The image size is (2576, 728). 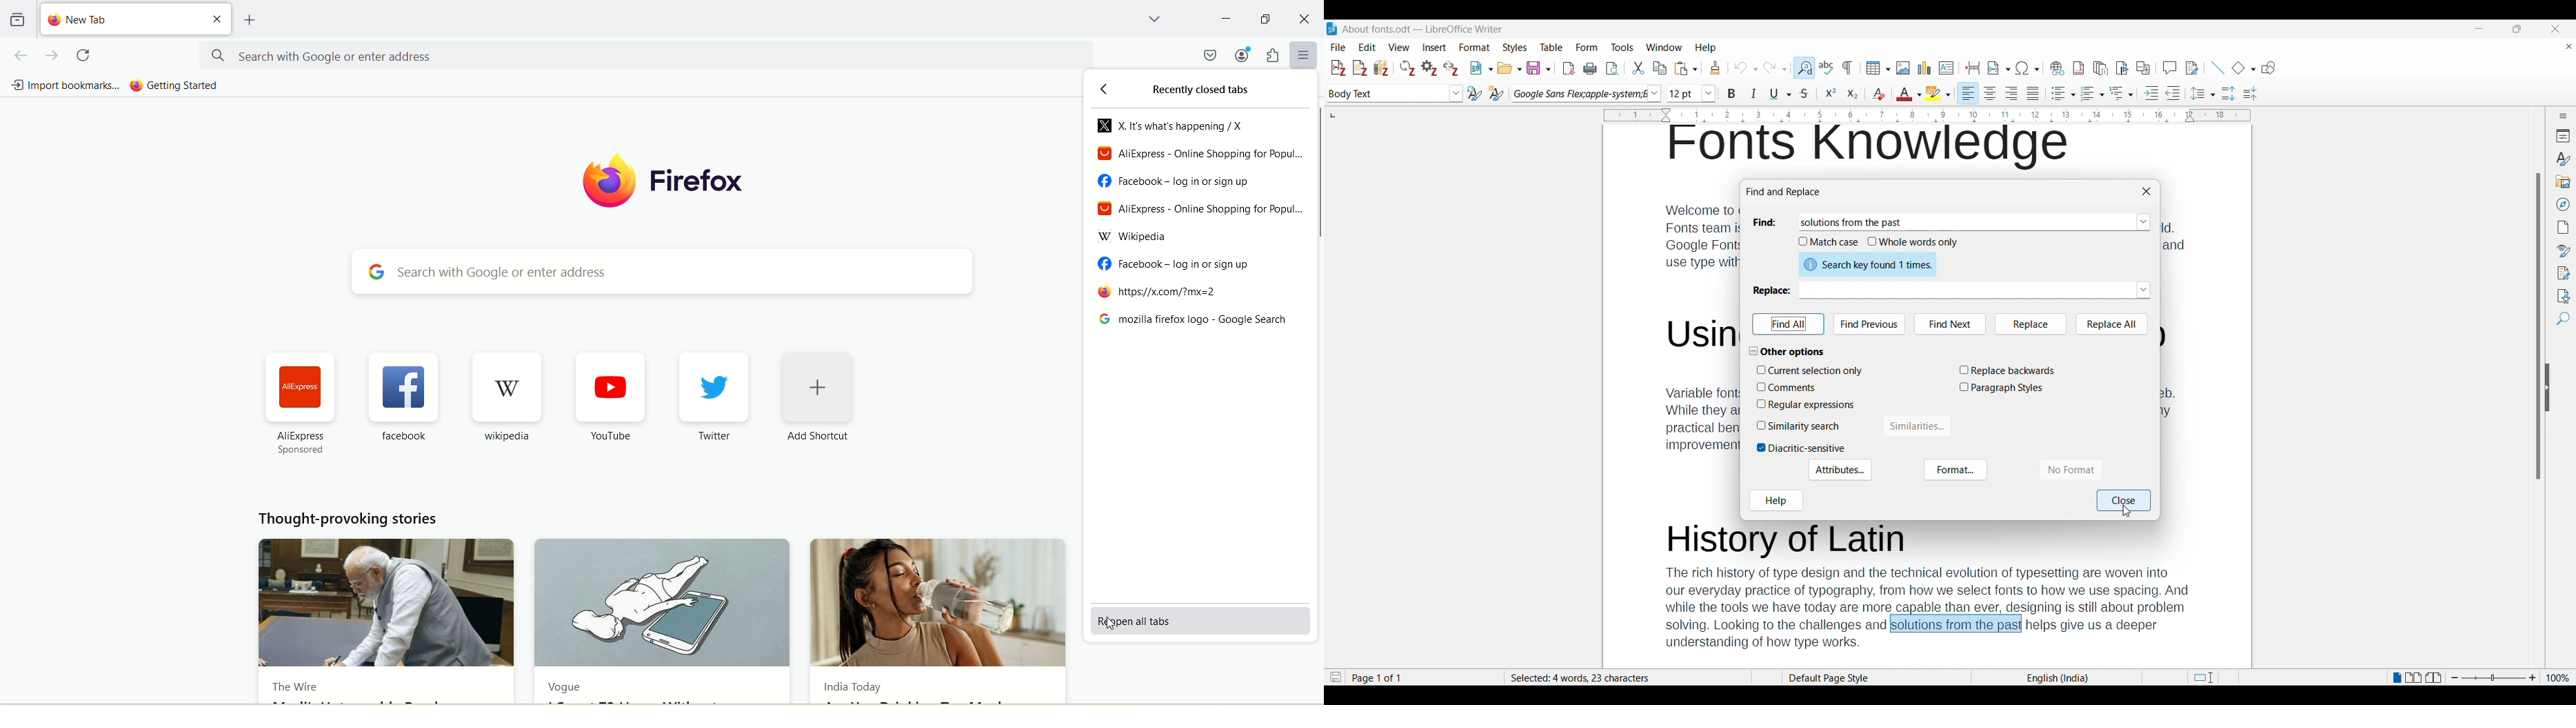 What do you see at coordinates (1205, 292) in the screenshot?
I see `https//x.com/mx=2` at bounding box center [1205, 292].